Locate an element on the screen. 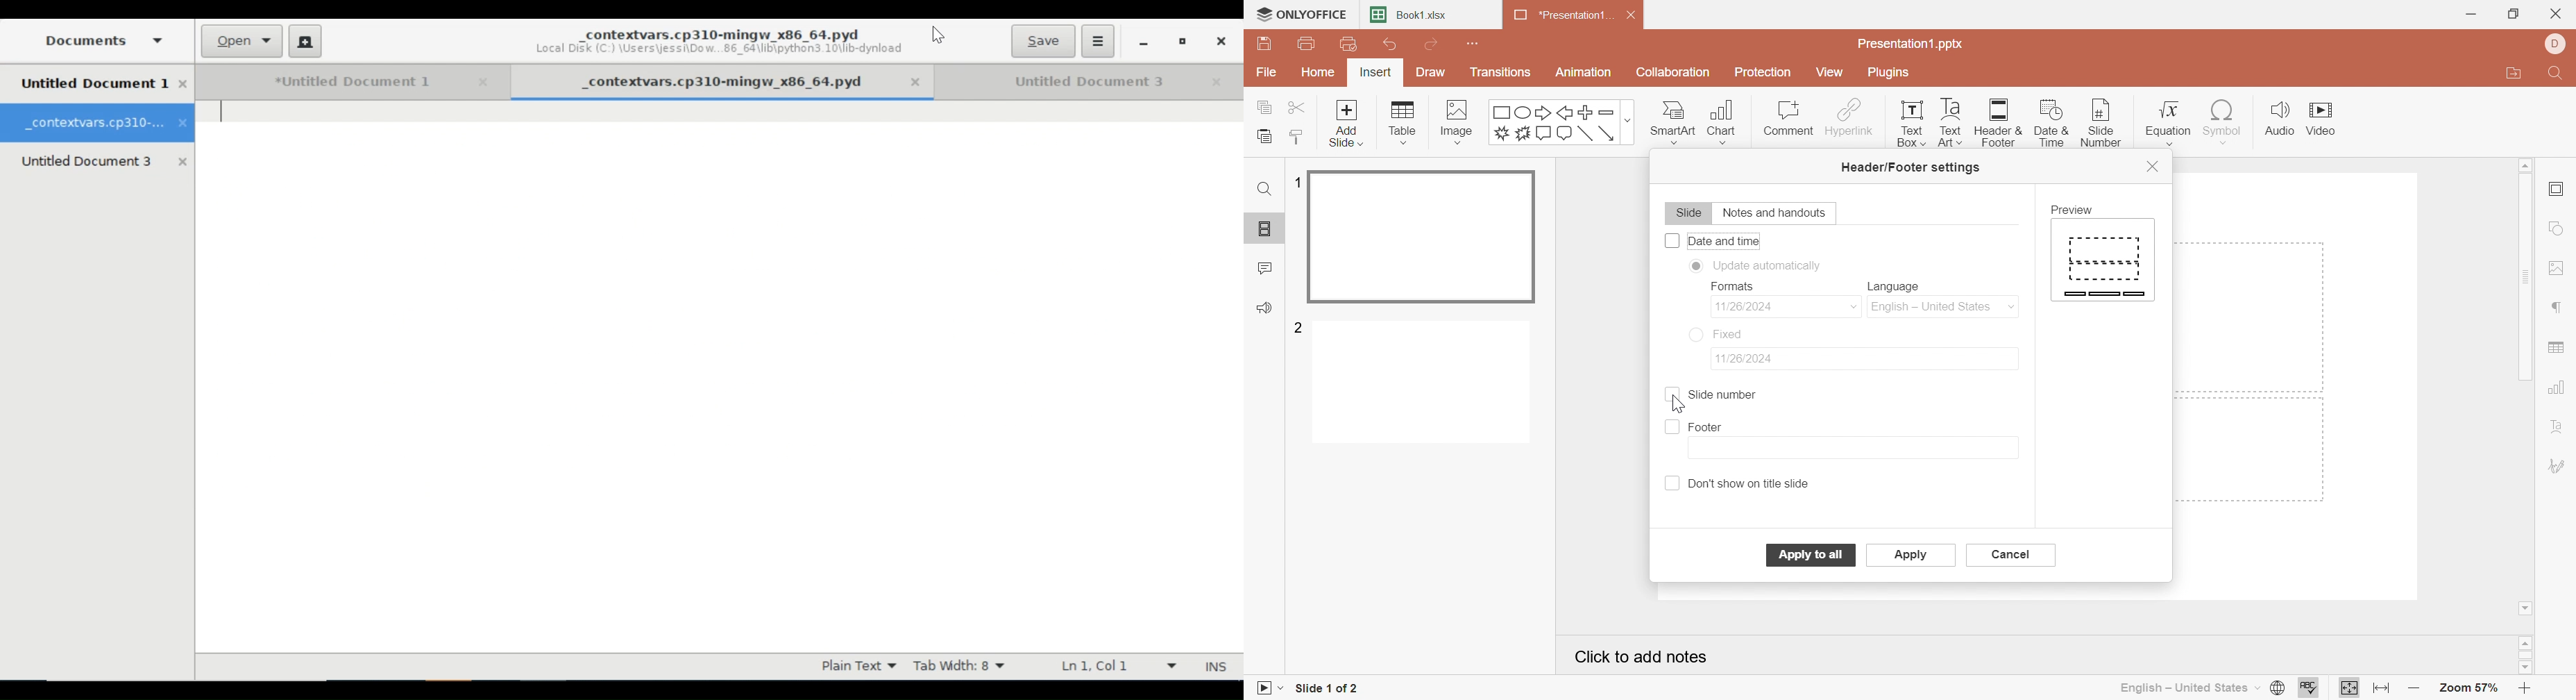 The width and height of the screenshot is (2576, 700). Animation is located at coordinates (1584, 72).